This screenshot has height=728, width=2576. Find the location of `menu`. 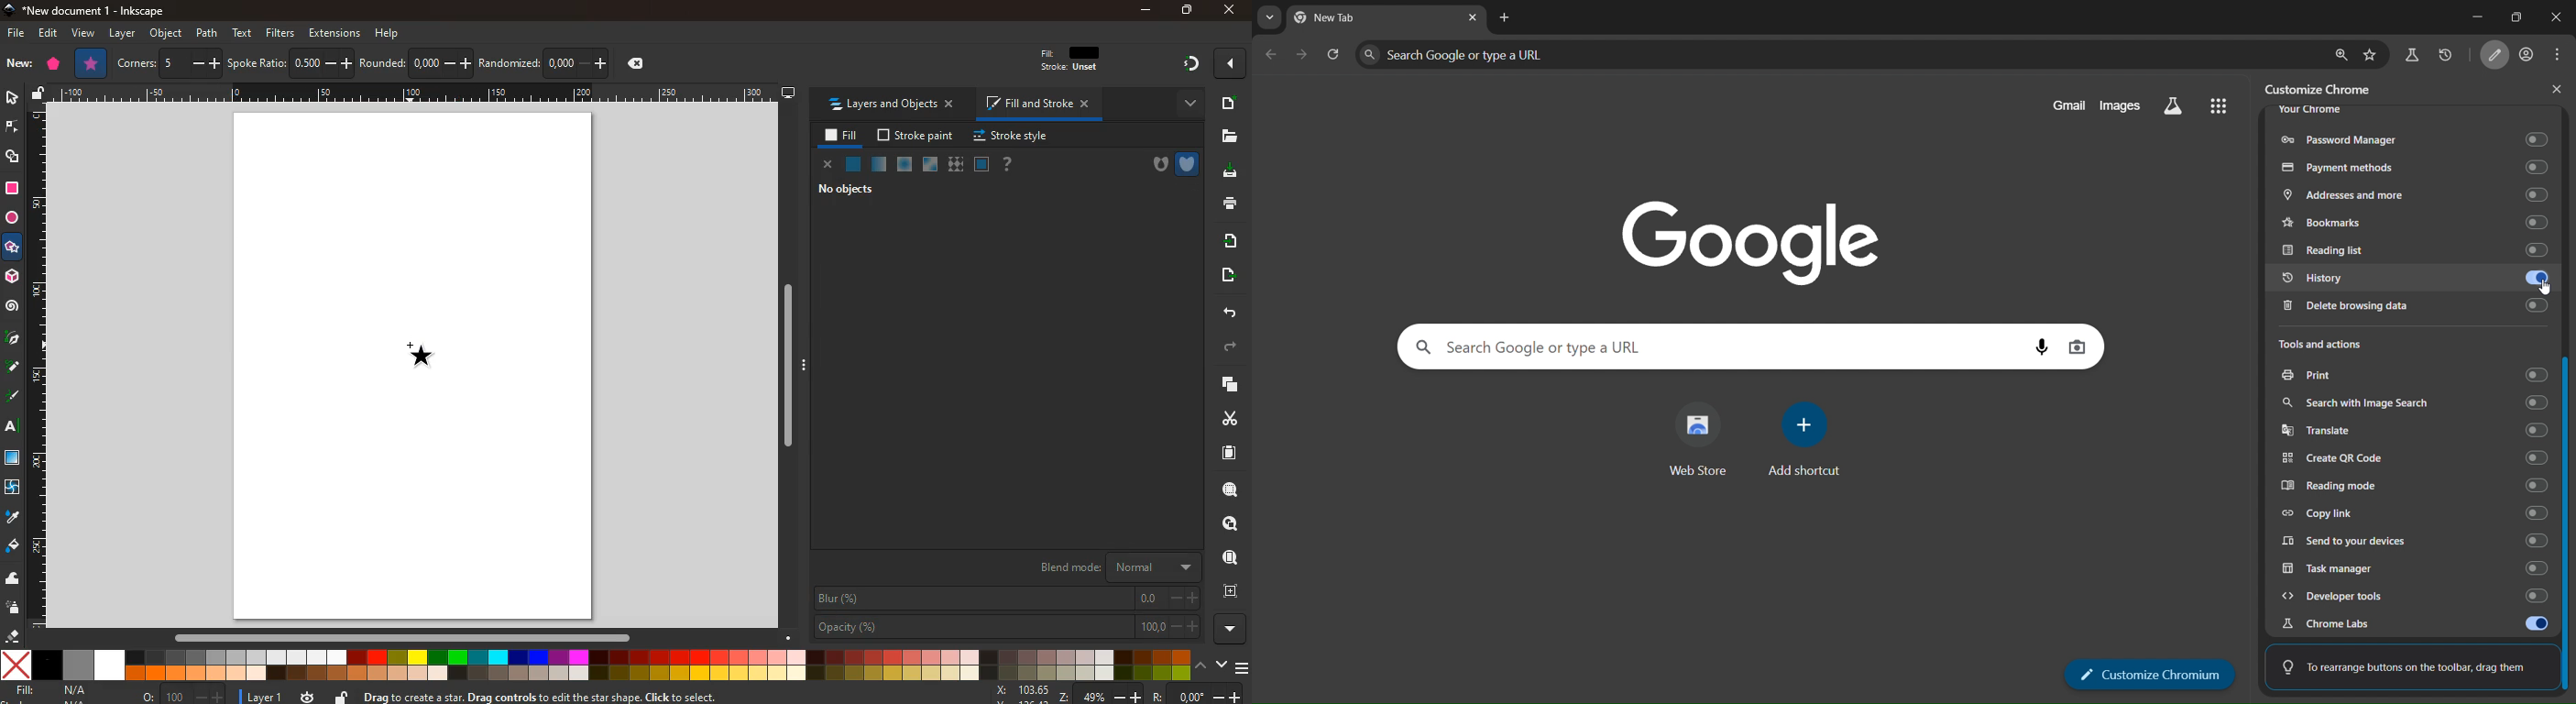

menu is located at coordinates (2561, 55).